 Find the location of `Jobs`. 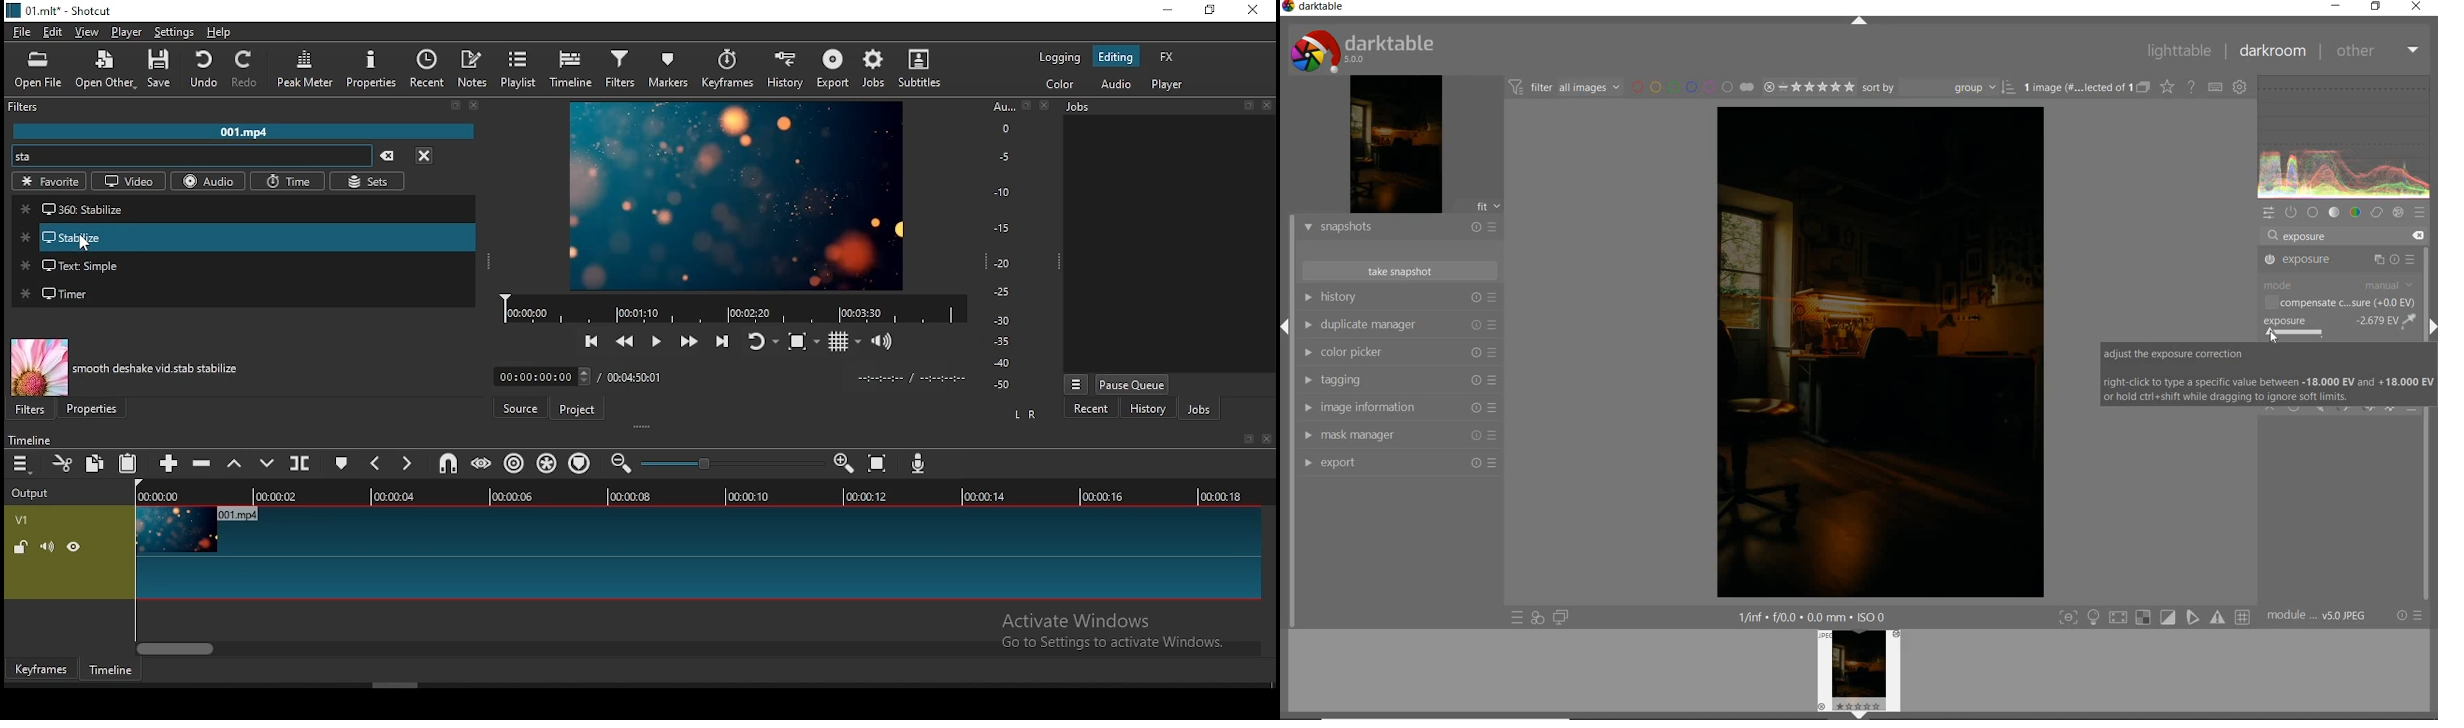

Jobs is located at coordinates (1084, 107).